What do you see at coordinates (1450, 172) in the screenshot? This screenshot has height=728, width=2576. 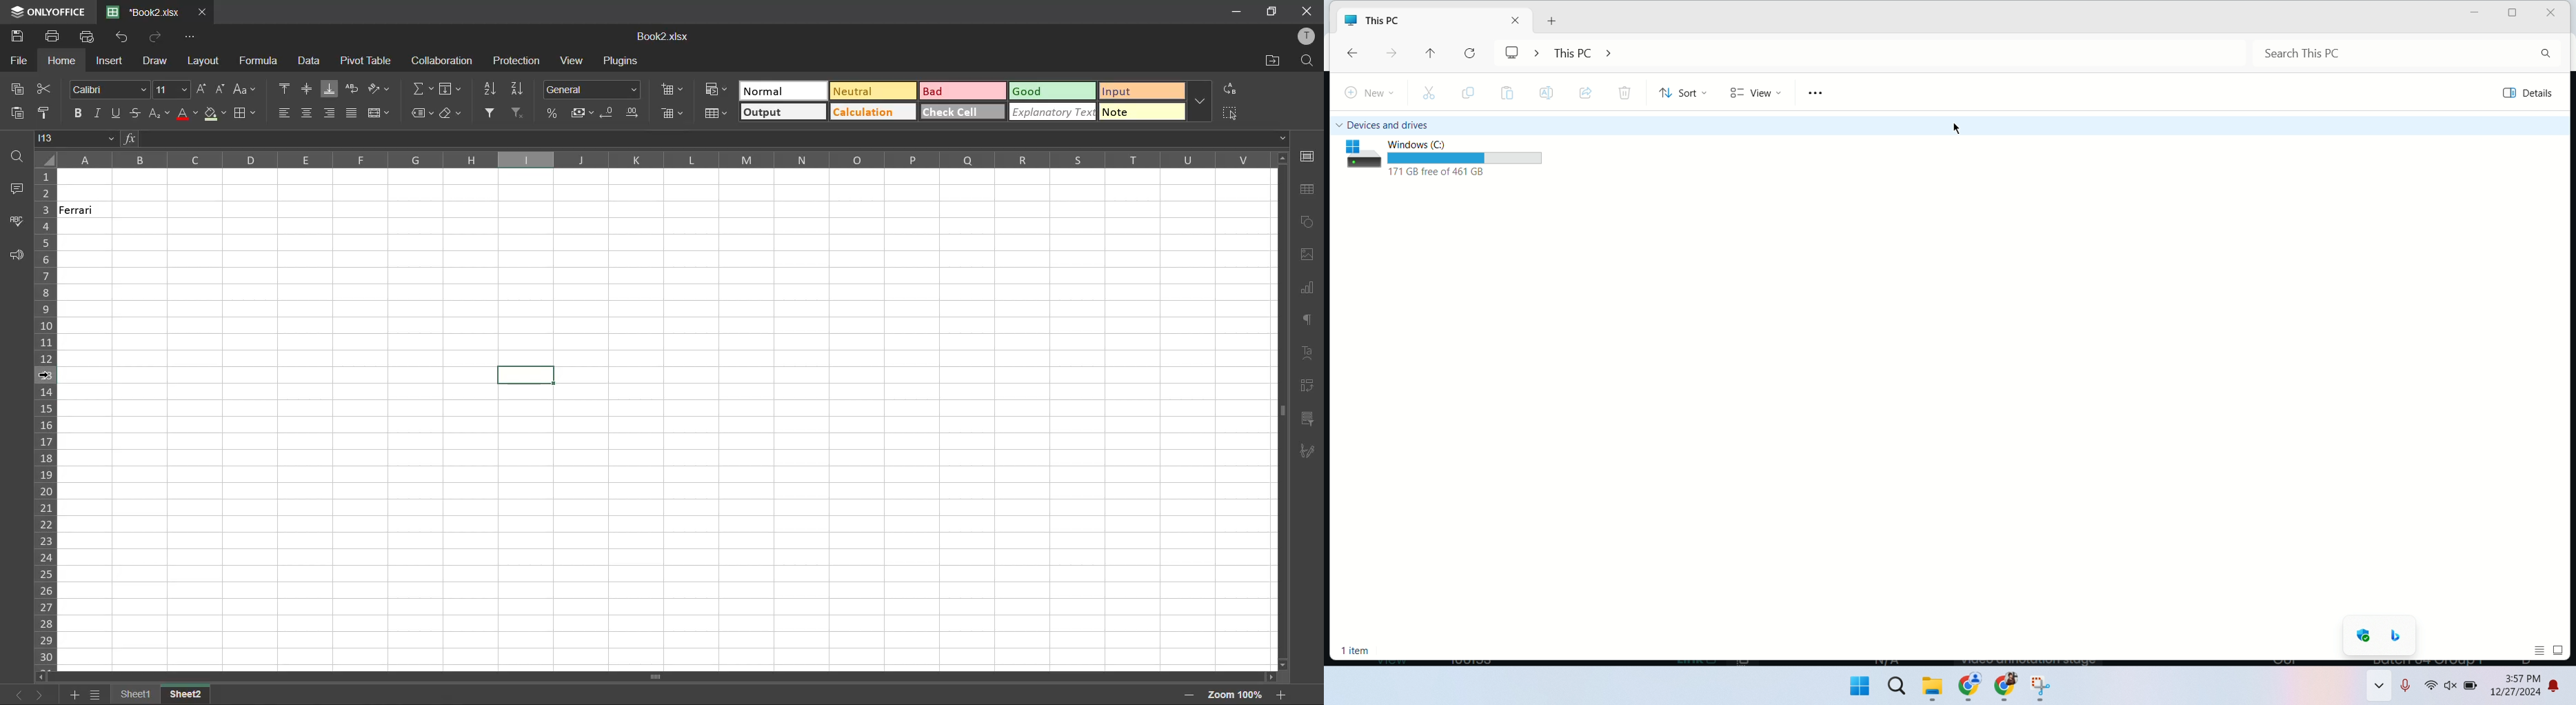 I see `space remaining` at bounding box center [1450, 172].